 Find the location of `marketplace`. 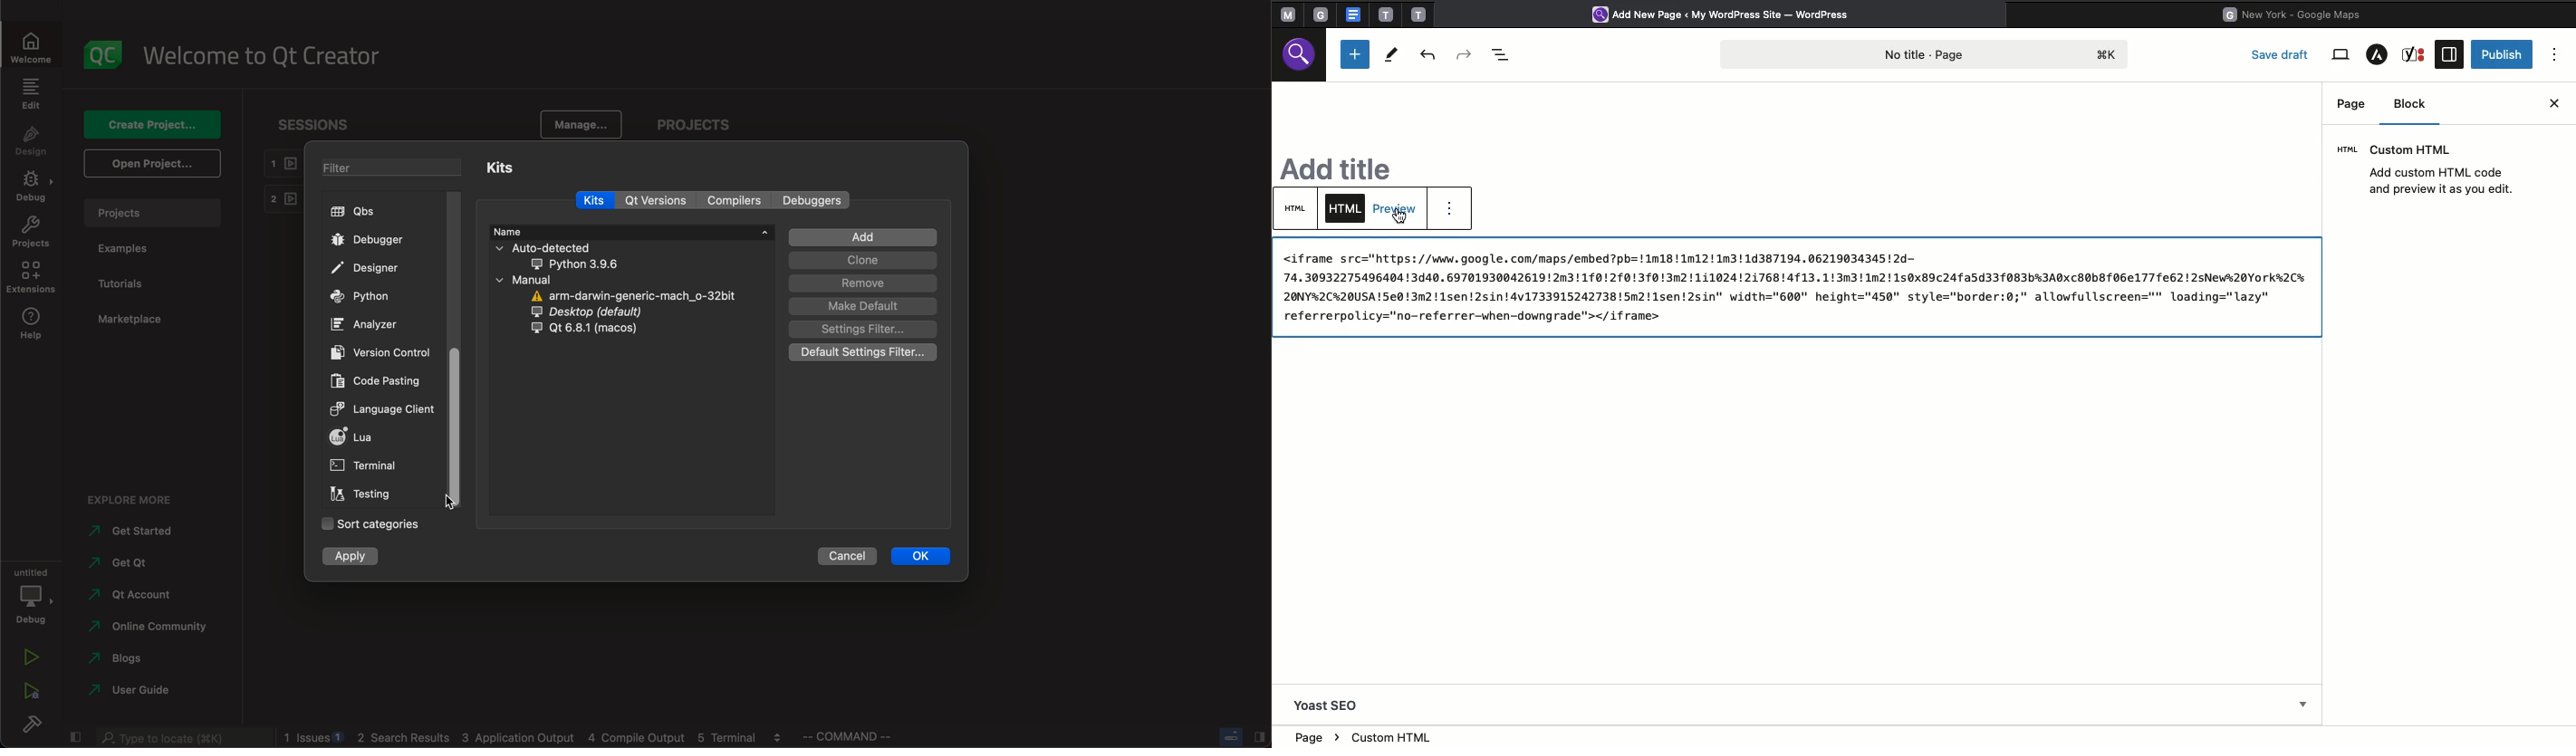

marketplace is located at coordinates (130, 321).